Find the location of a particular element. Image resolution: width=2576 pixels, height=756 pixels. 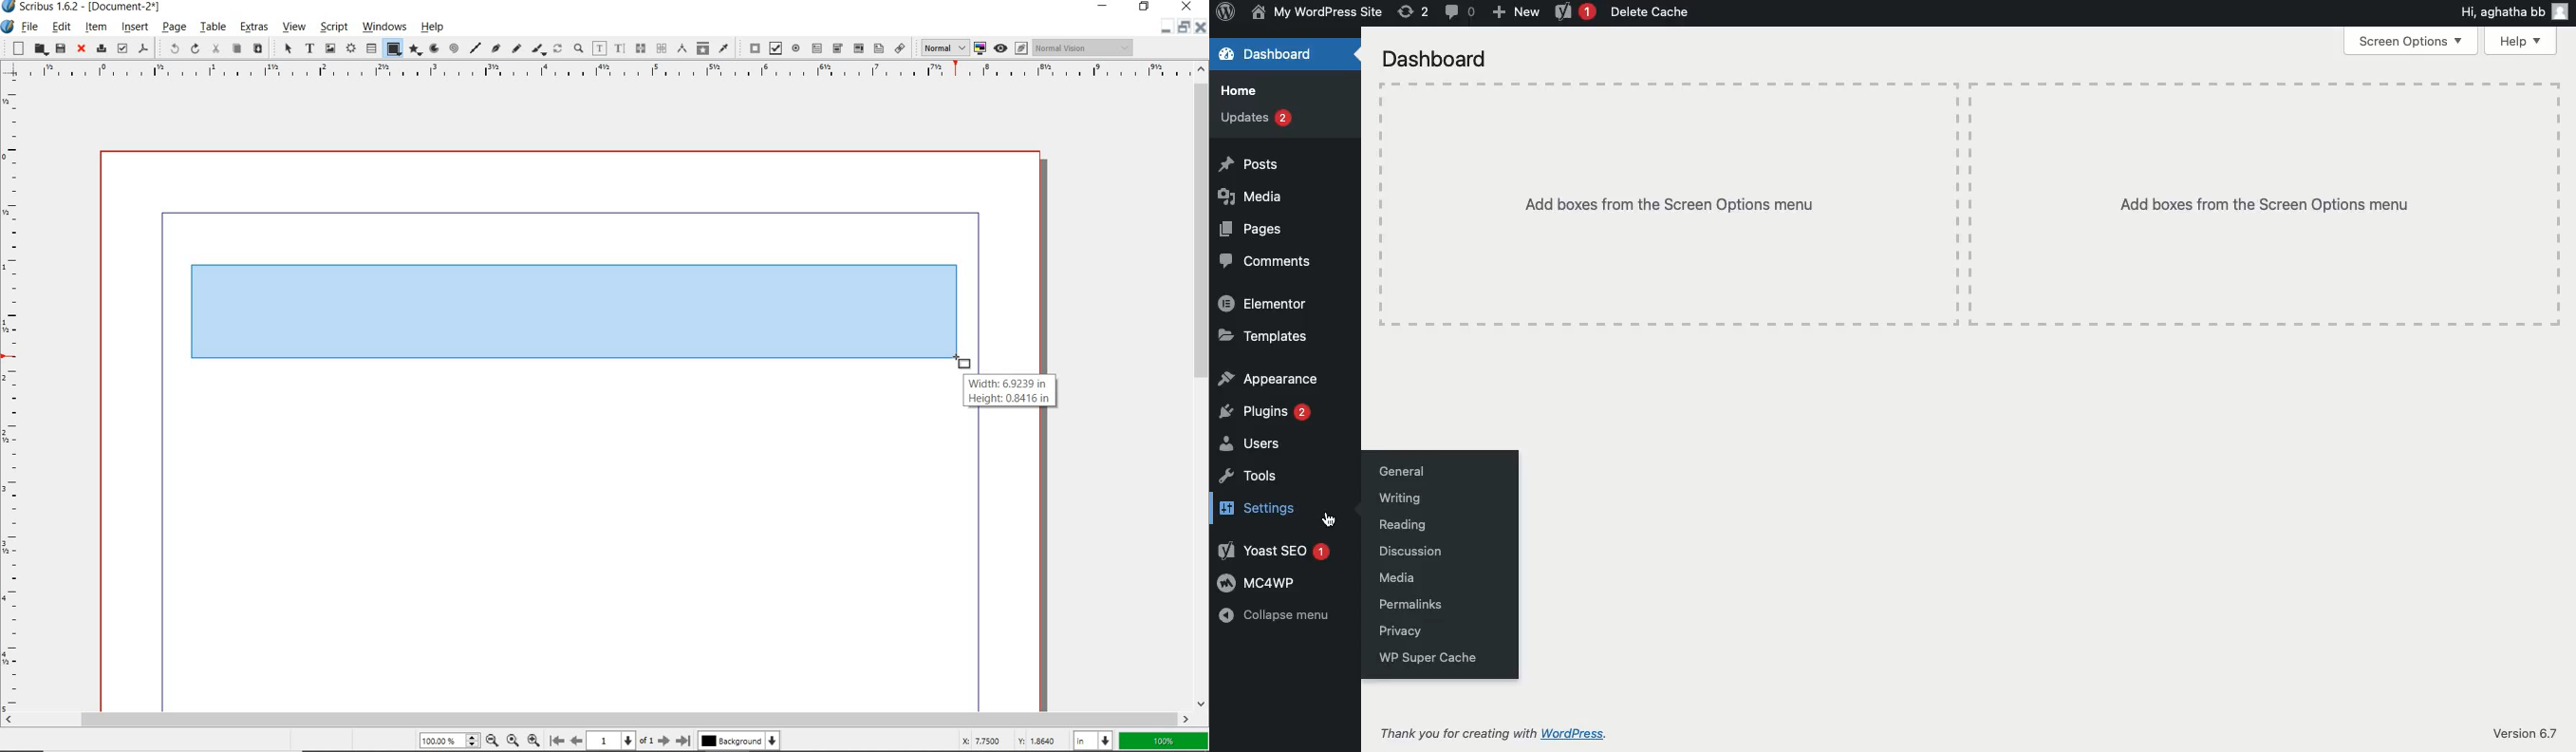

Collapse menu is located at coordinates (1276, 614).